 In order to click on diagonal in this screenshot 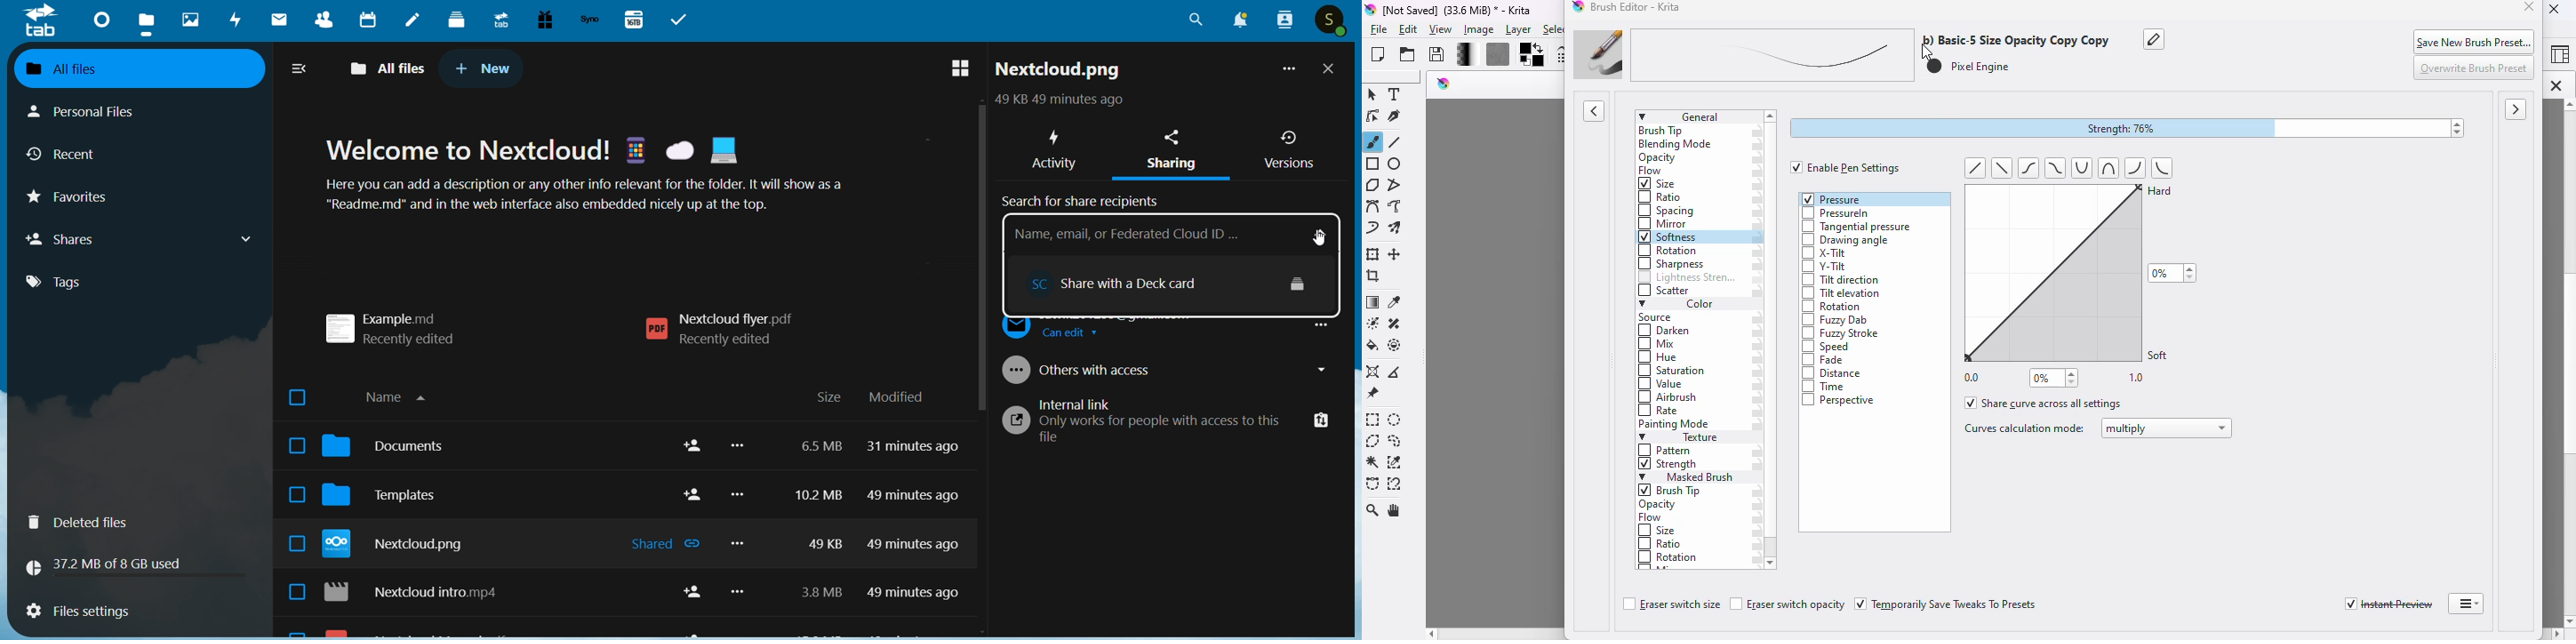, I will do `click(2001, 168)`.